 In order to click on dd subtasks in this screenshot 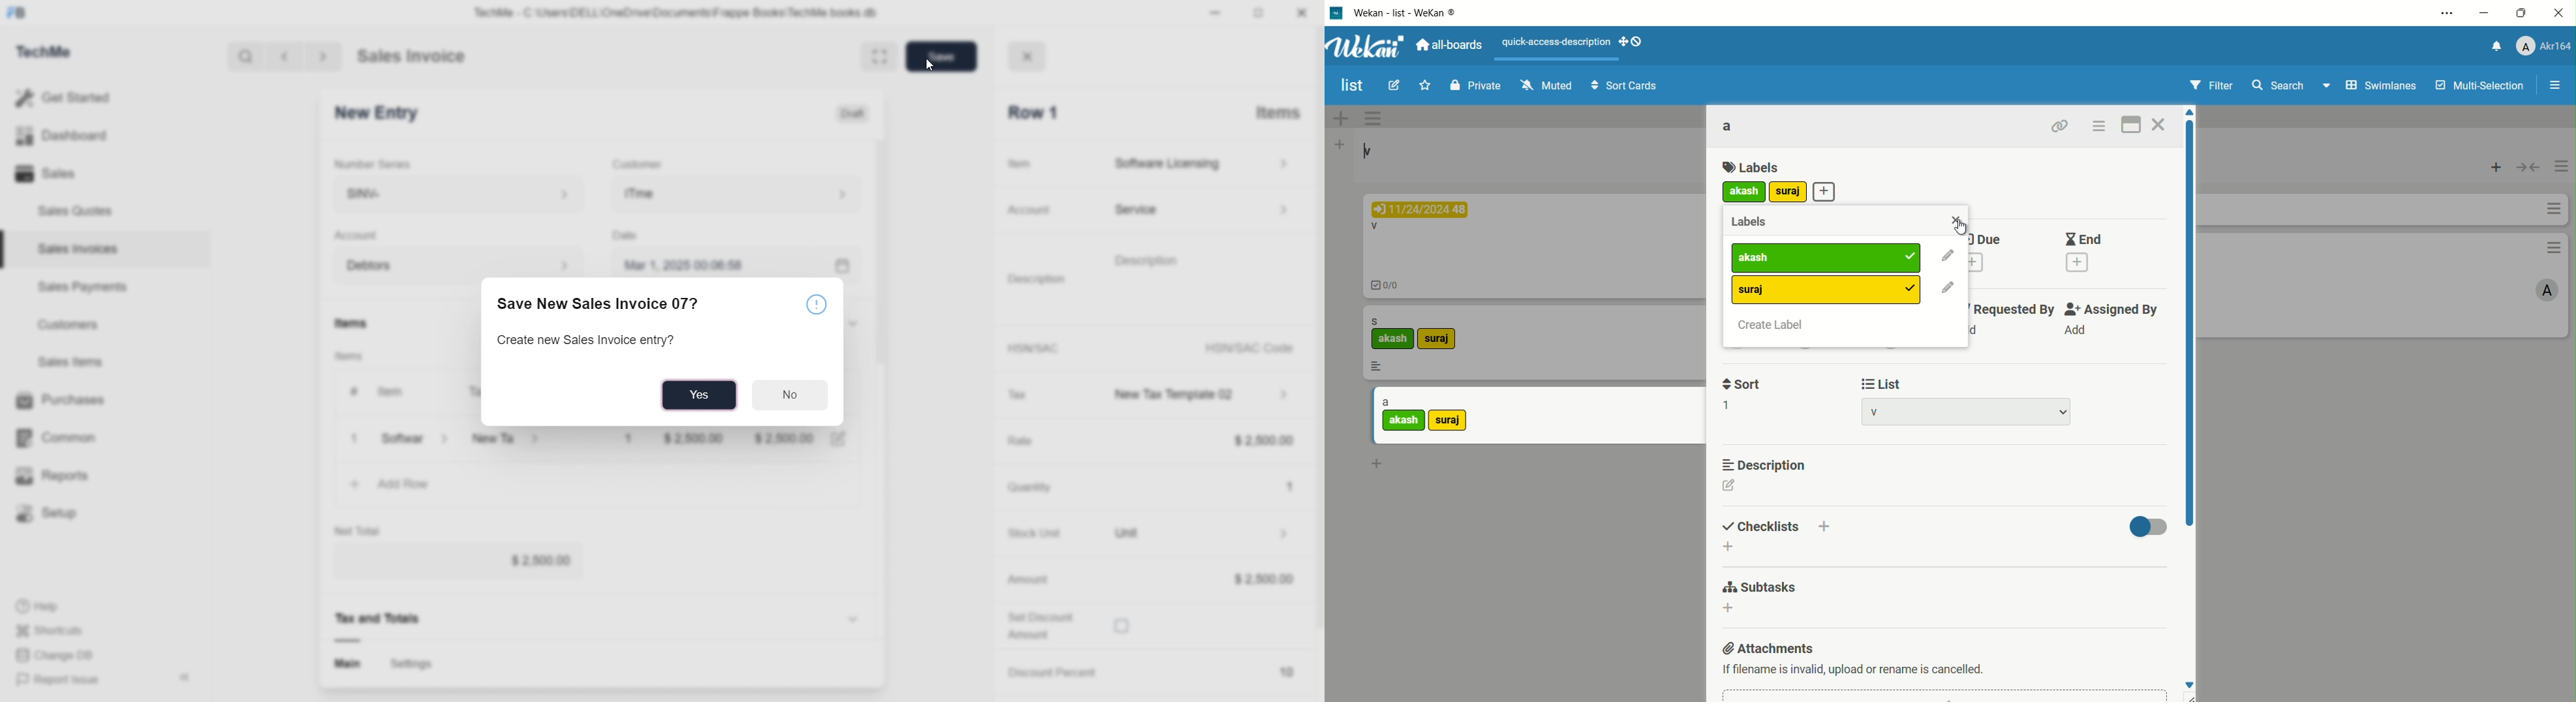, I will do `click(1728, 608)`.